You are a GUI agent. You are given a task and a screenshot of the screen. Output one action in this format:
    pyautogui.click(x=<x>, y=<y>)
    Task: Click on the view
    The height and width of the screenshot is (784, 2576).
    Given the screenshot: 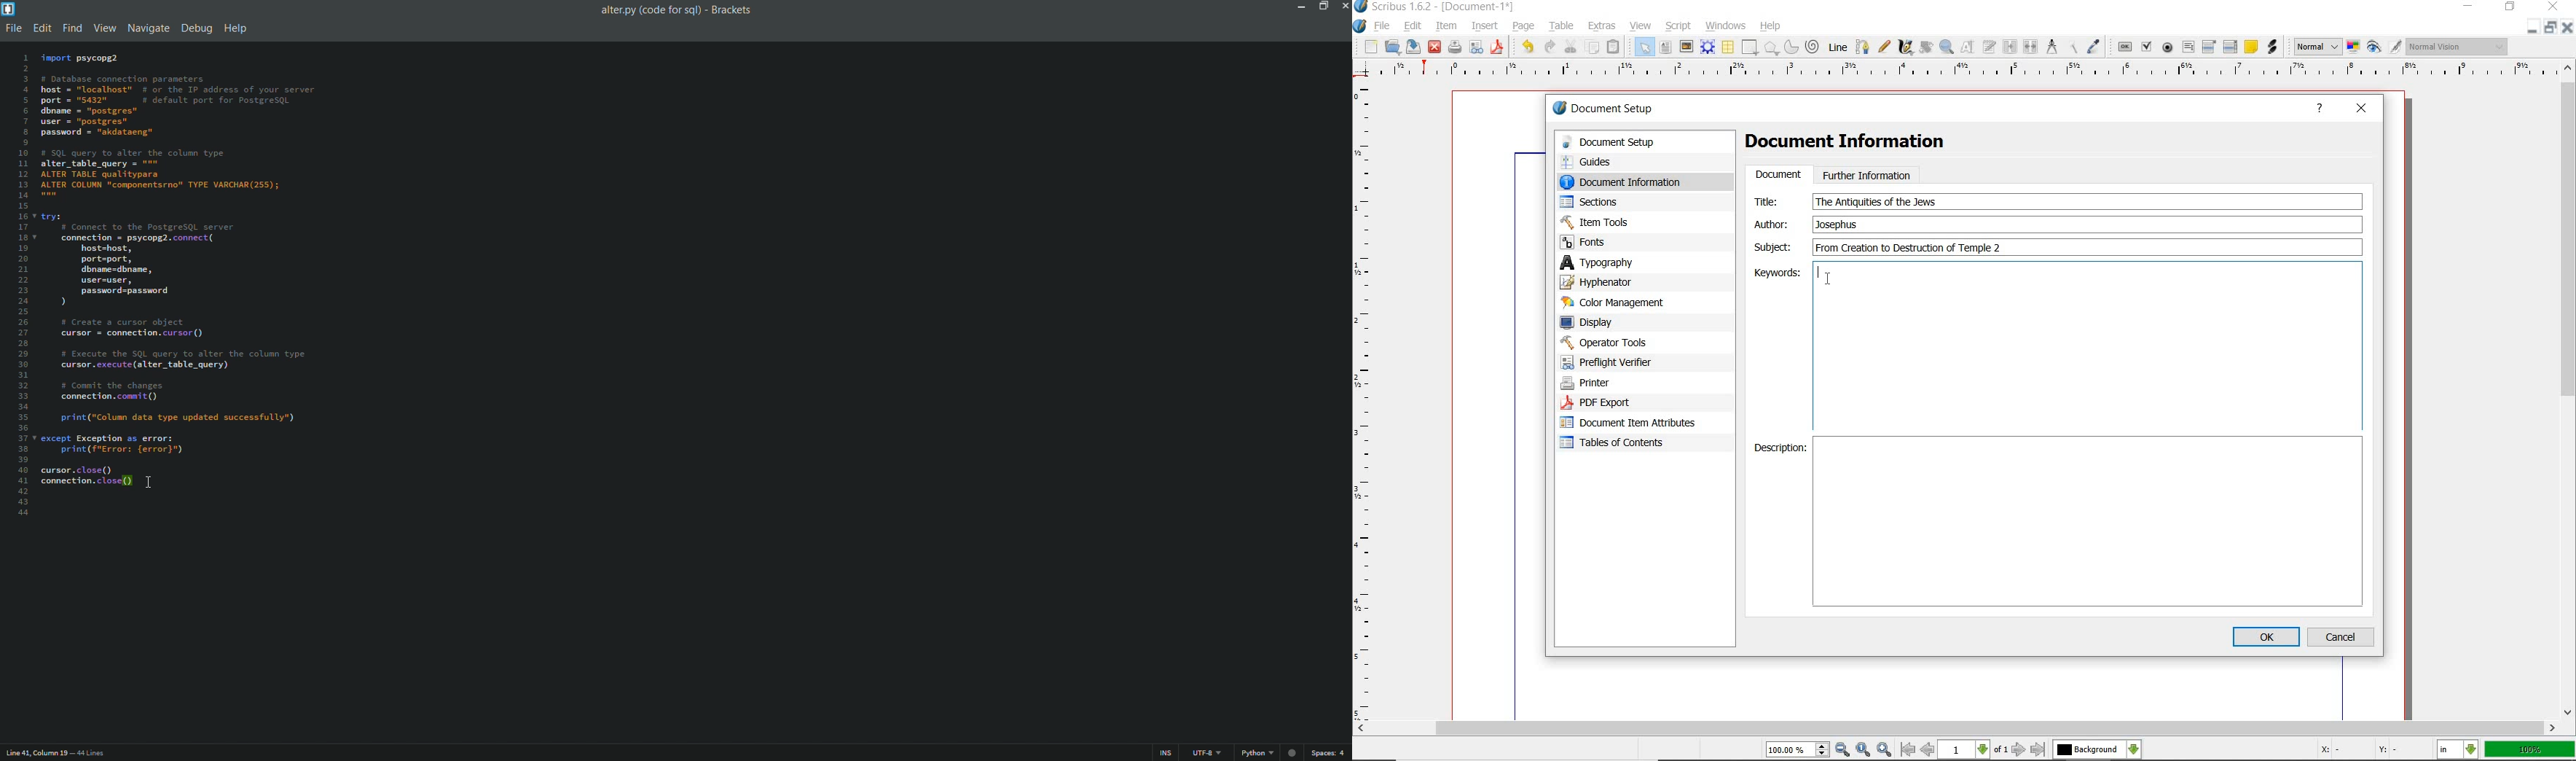 What is the action you would take?
    pyautogui.click(x=1640, y=26)
    